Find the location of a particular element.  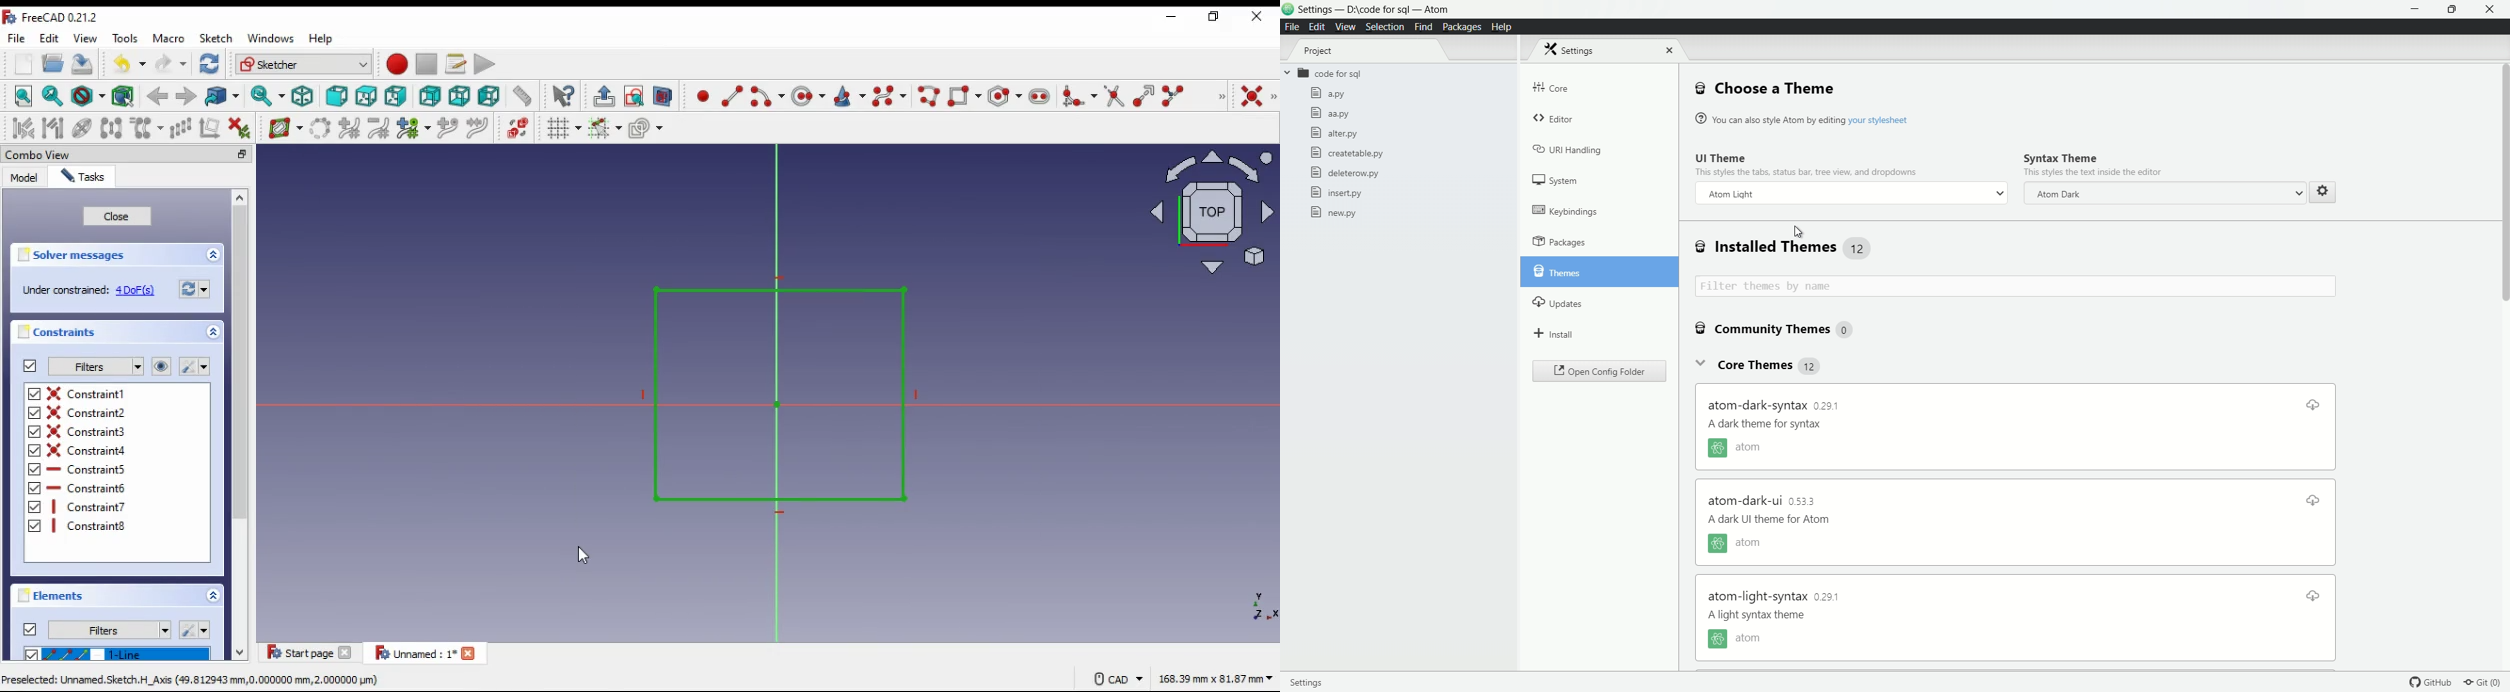

edit is located at coordinates (49, 39).